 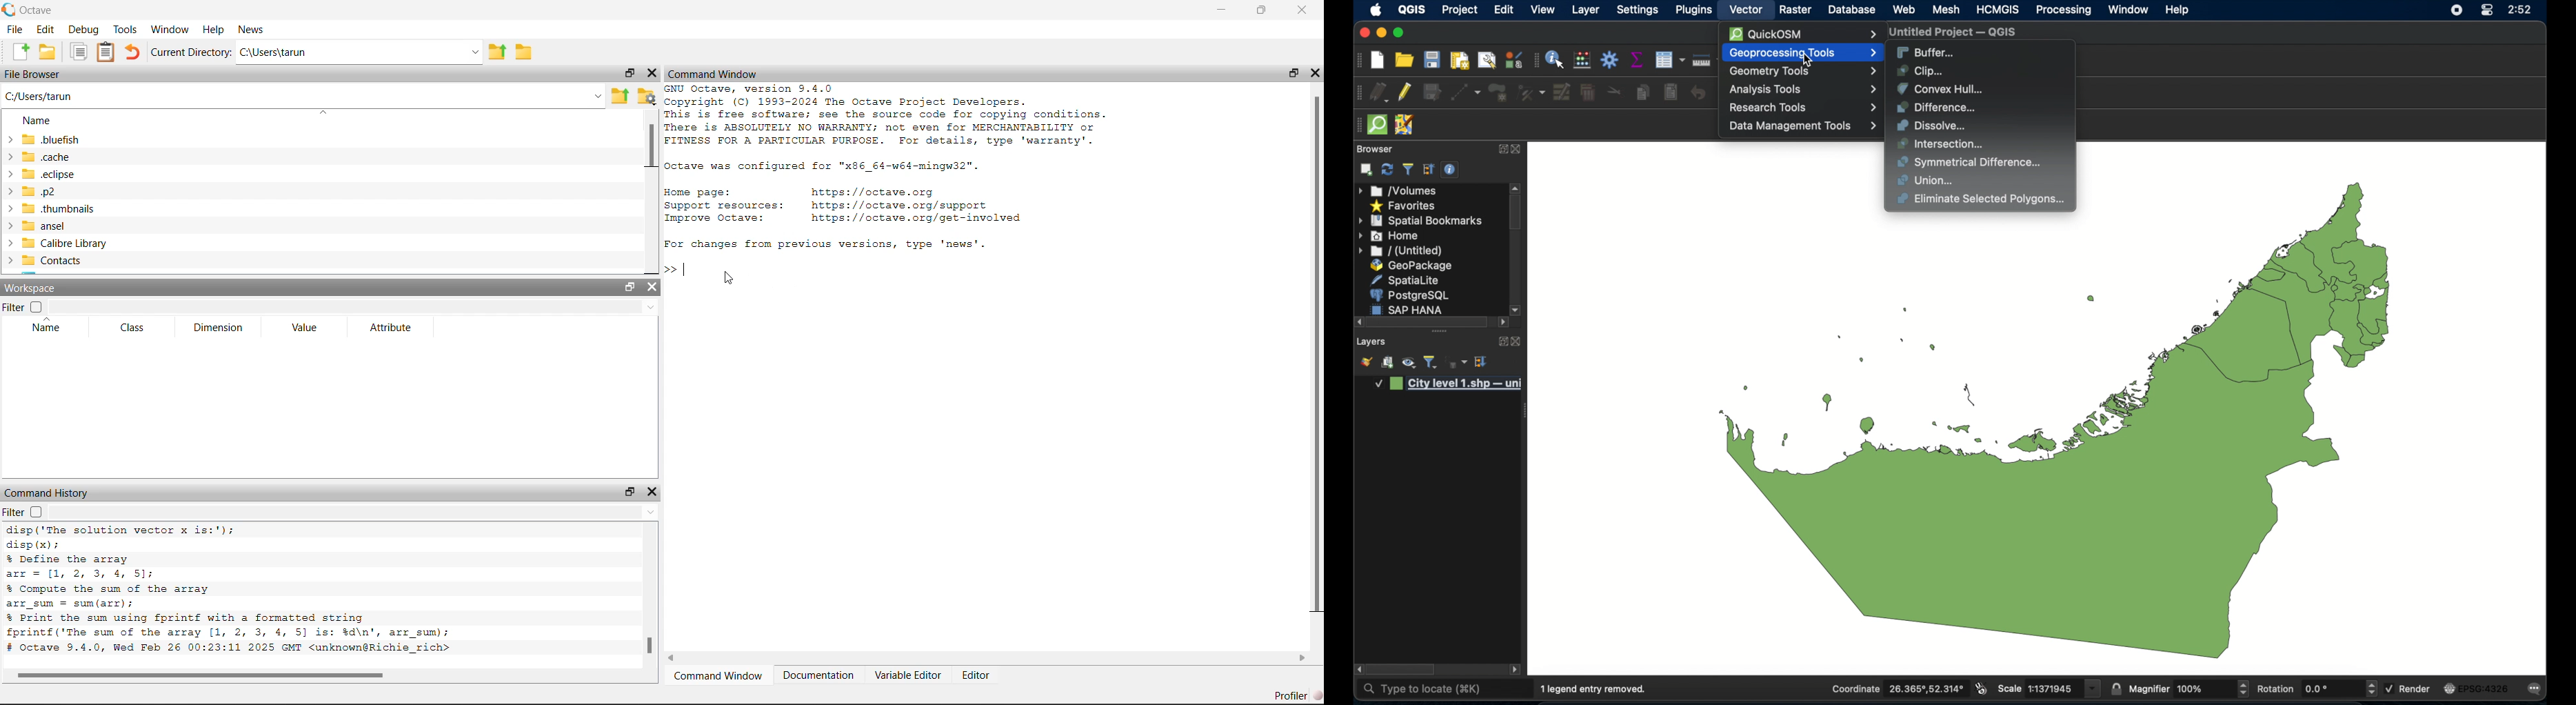 I want to click on clip, so click(x=1923, y=70).